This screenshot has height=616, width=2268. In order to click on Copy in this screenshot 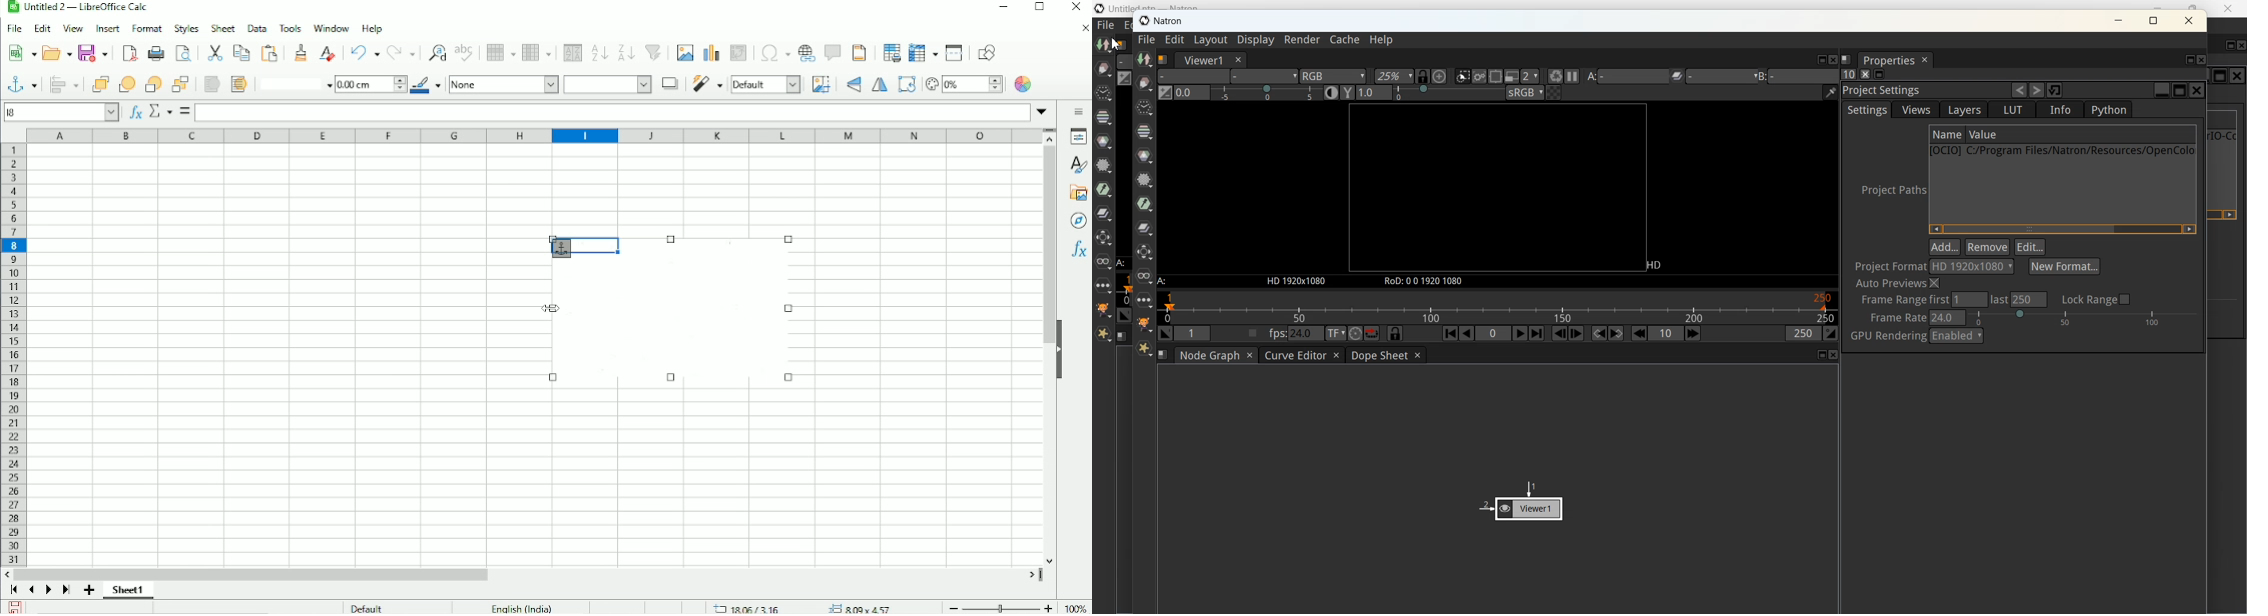, I will do `click(241, 52)`.